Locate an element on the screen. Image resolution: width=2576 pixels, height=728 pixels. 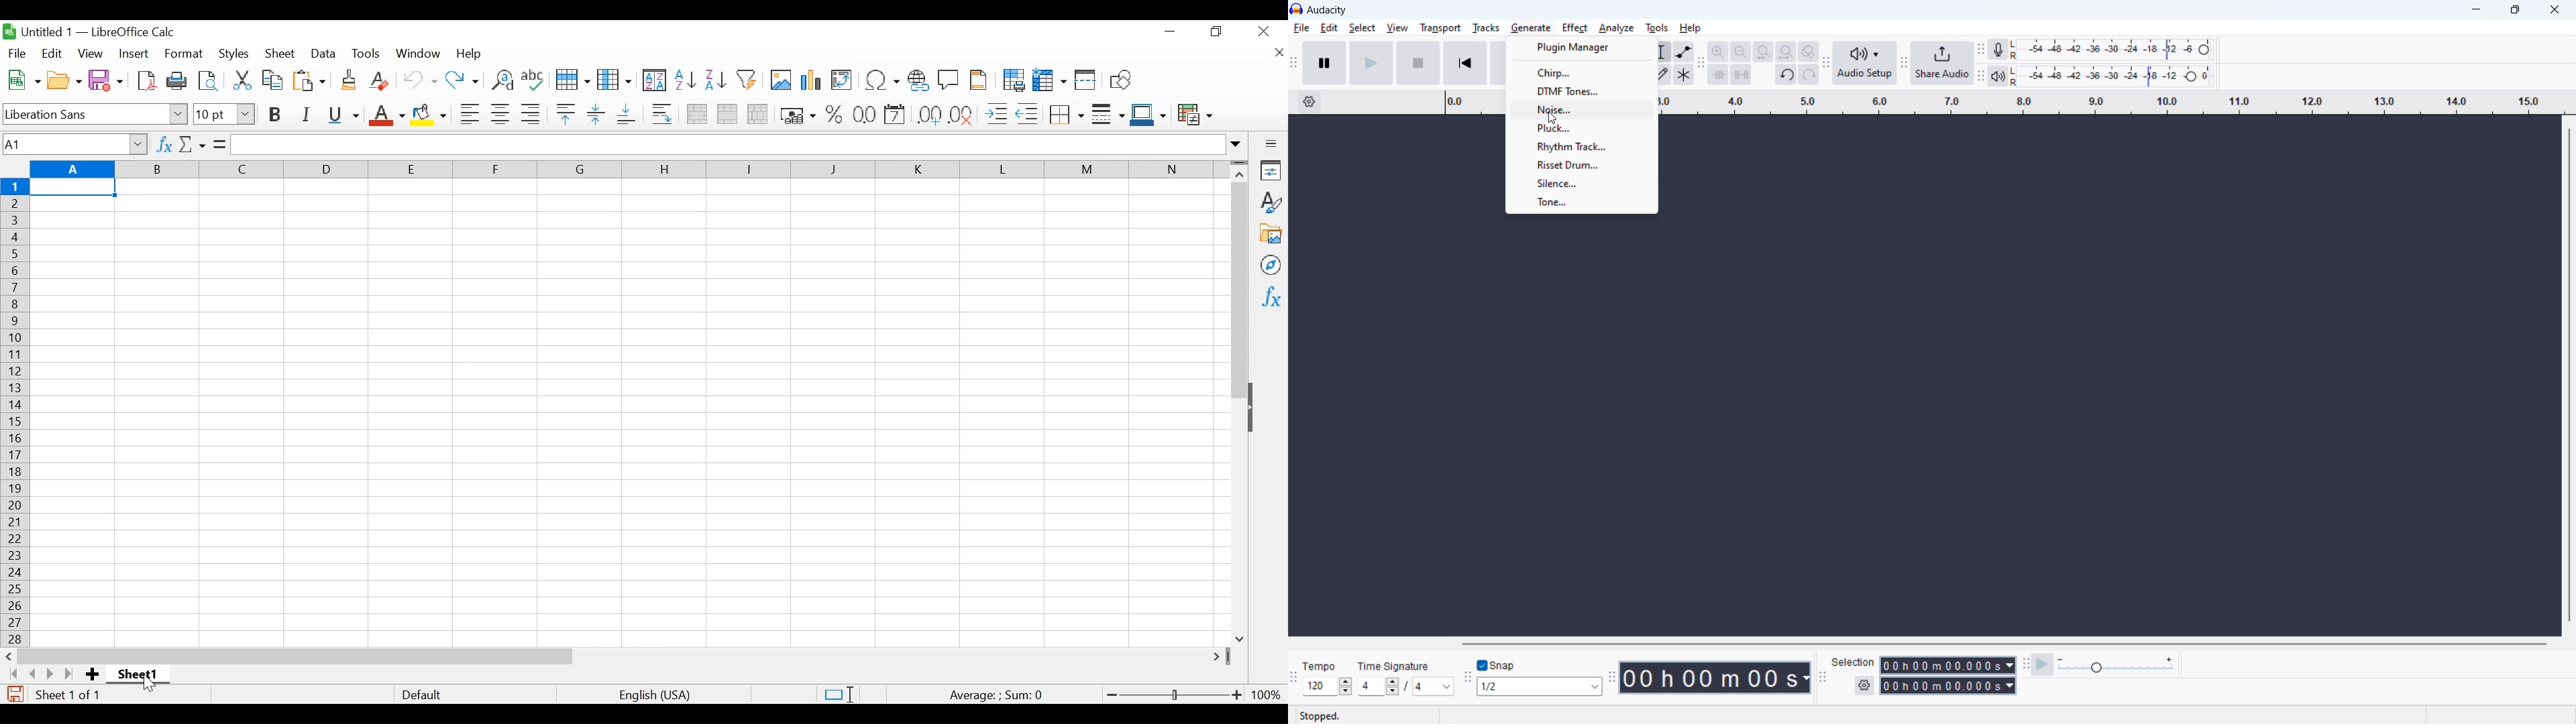
file is located at coordinates (1301, 28).